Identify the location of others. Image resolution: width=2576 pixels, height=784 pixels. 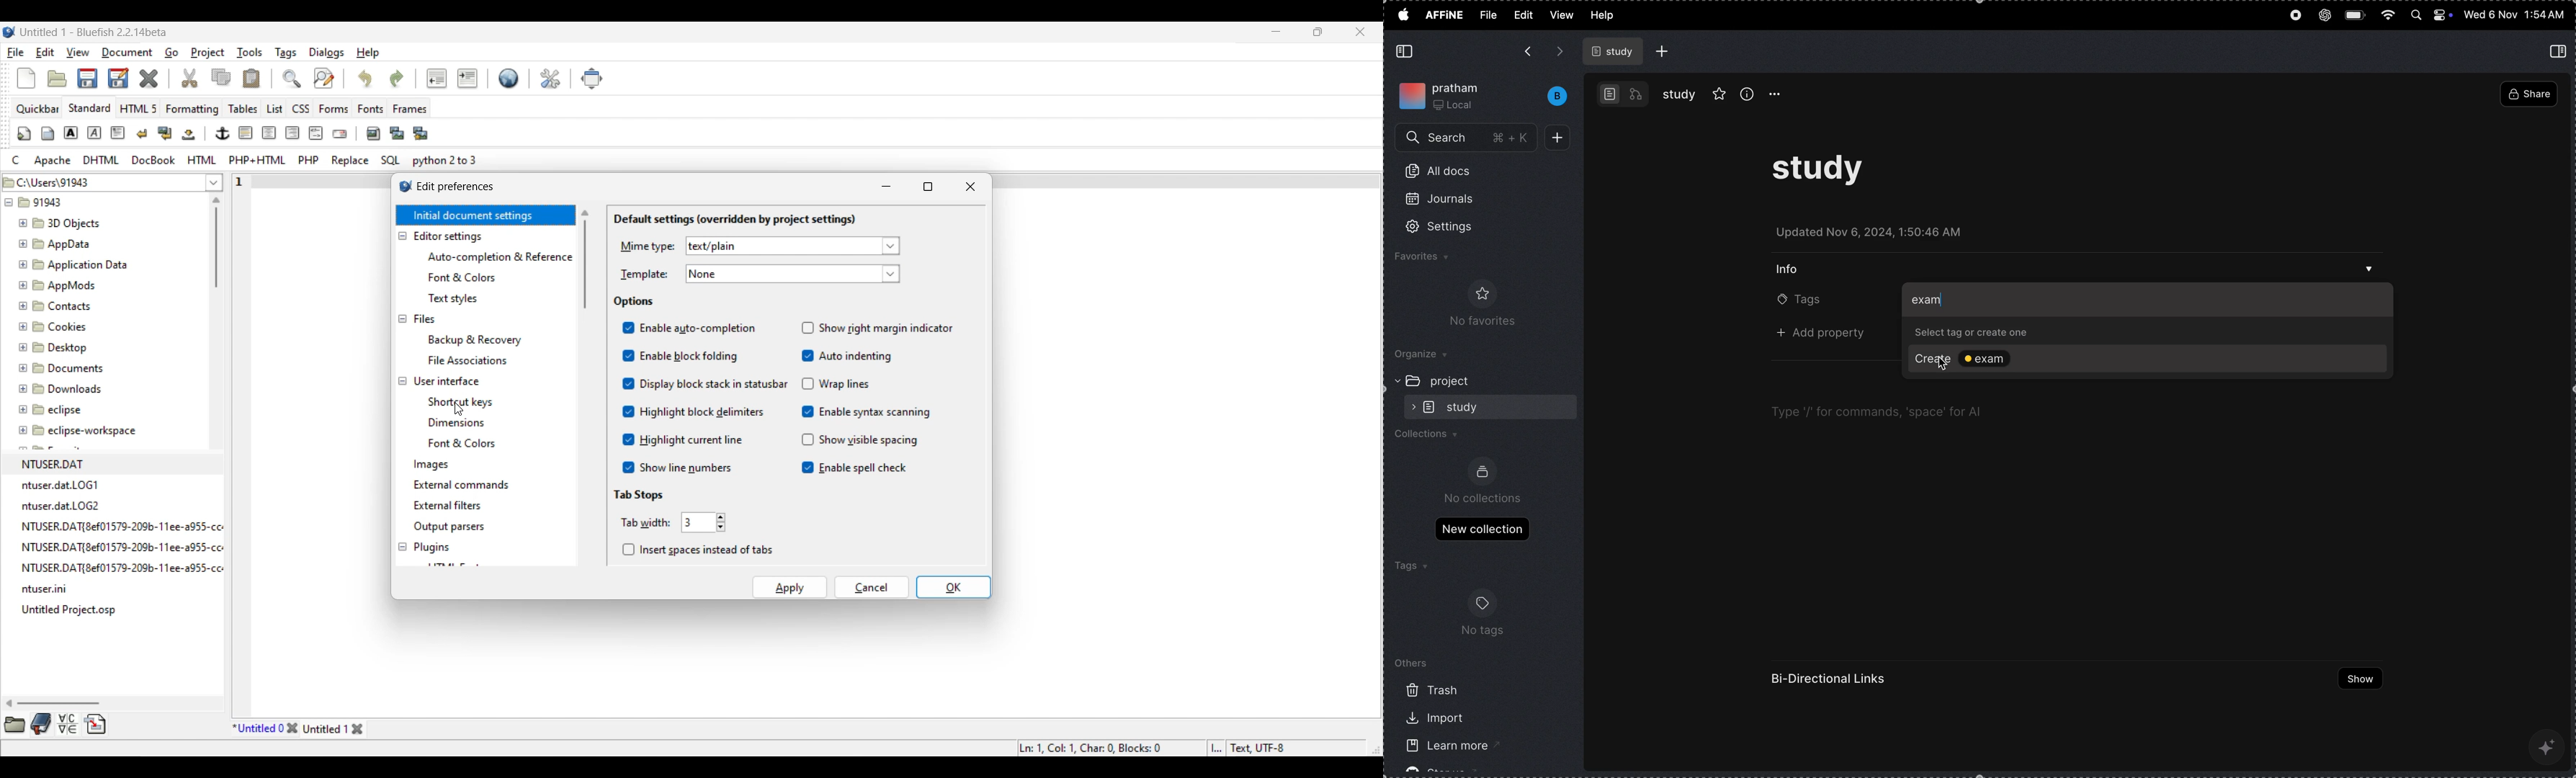
(1413, 662).